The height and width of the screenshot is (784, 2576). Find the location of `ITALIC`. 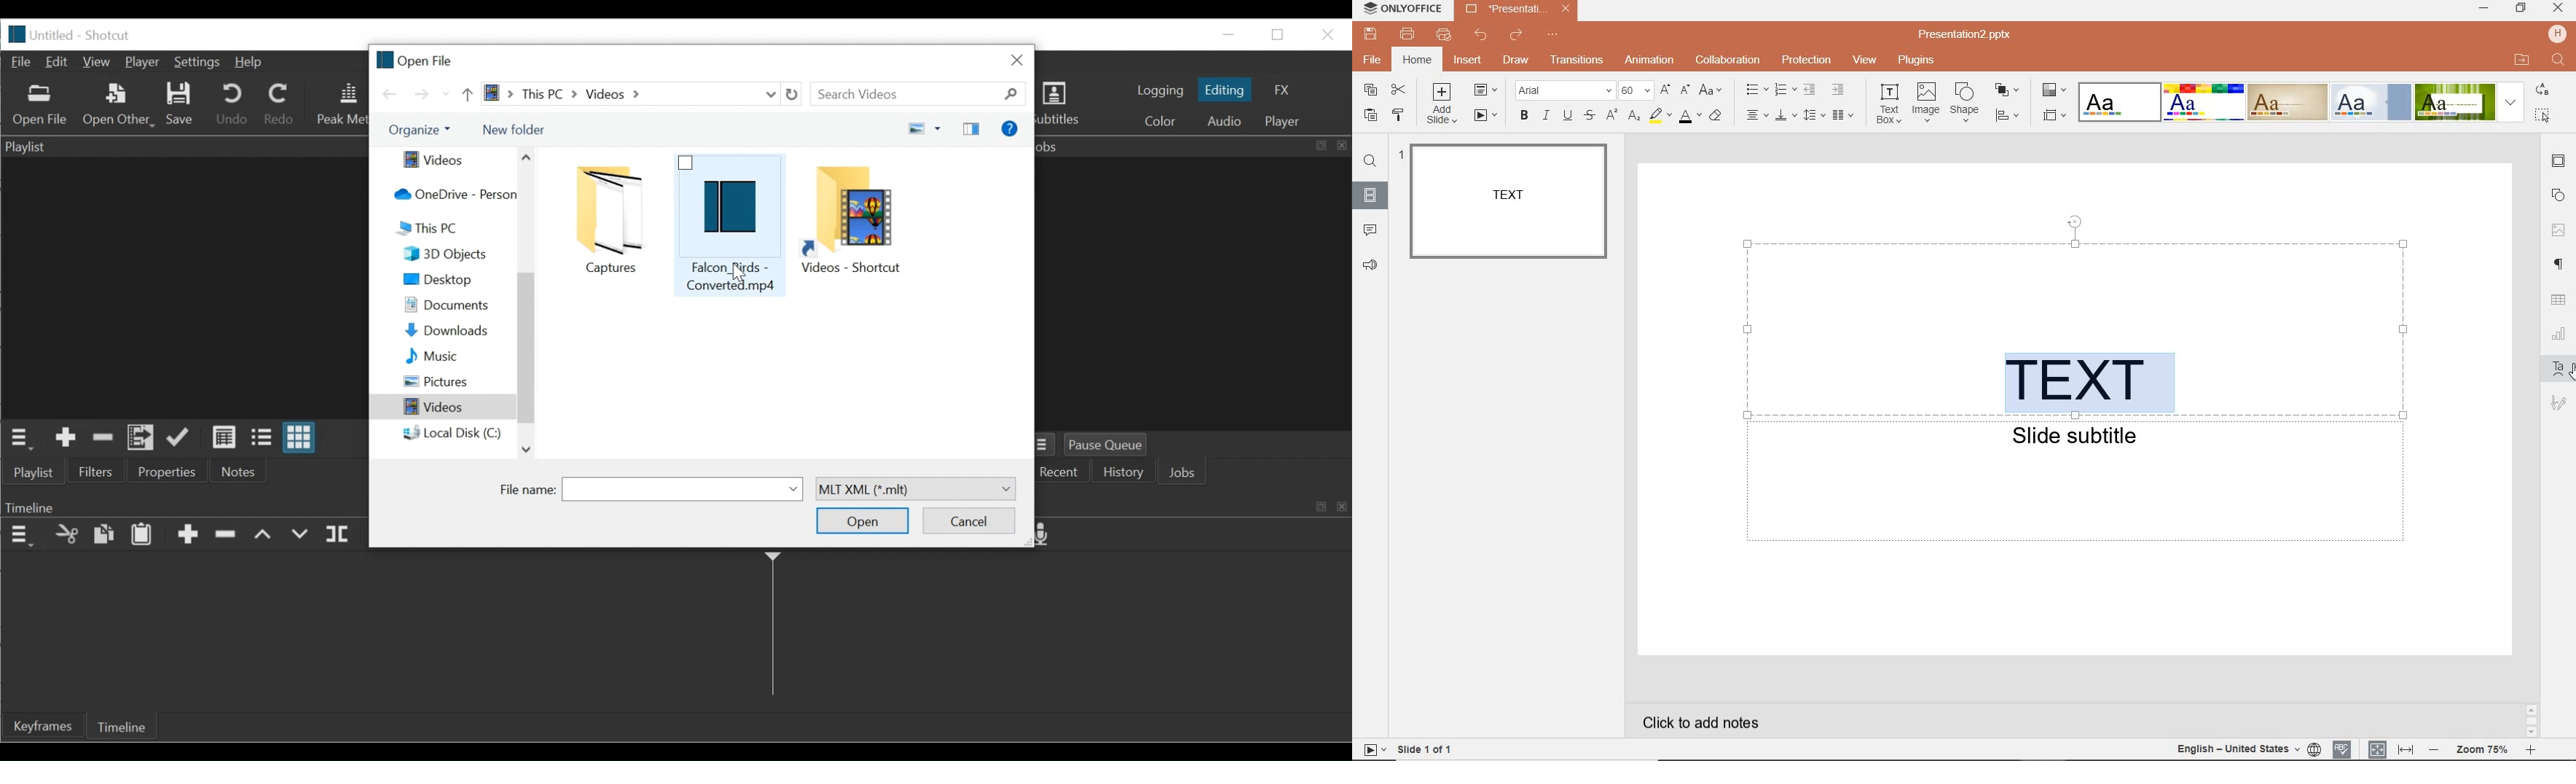

ITALIC is located at coordinates (1546, 116).